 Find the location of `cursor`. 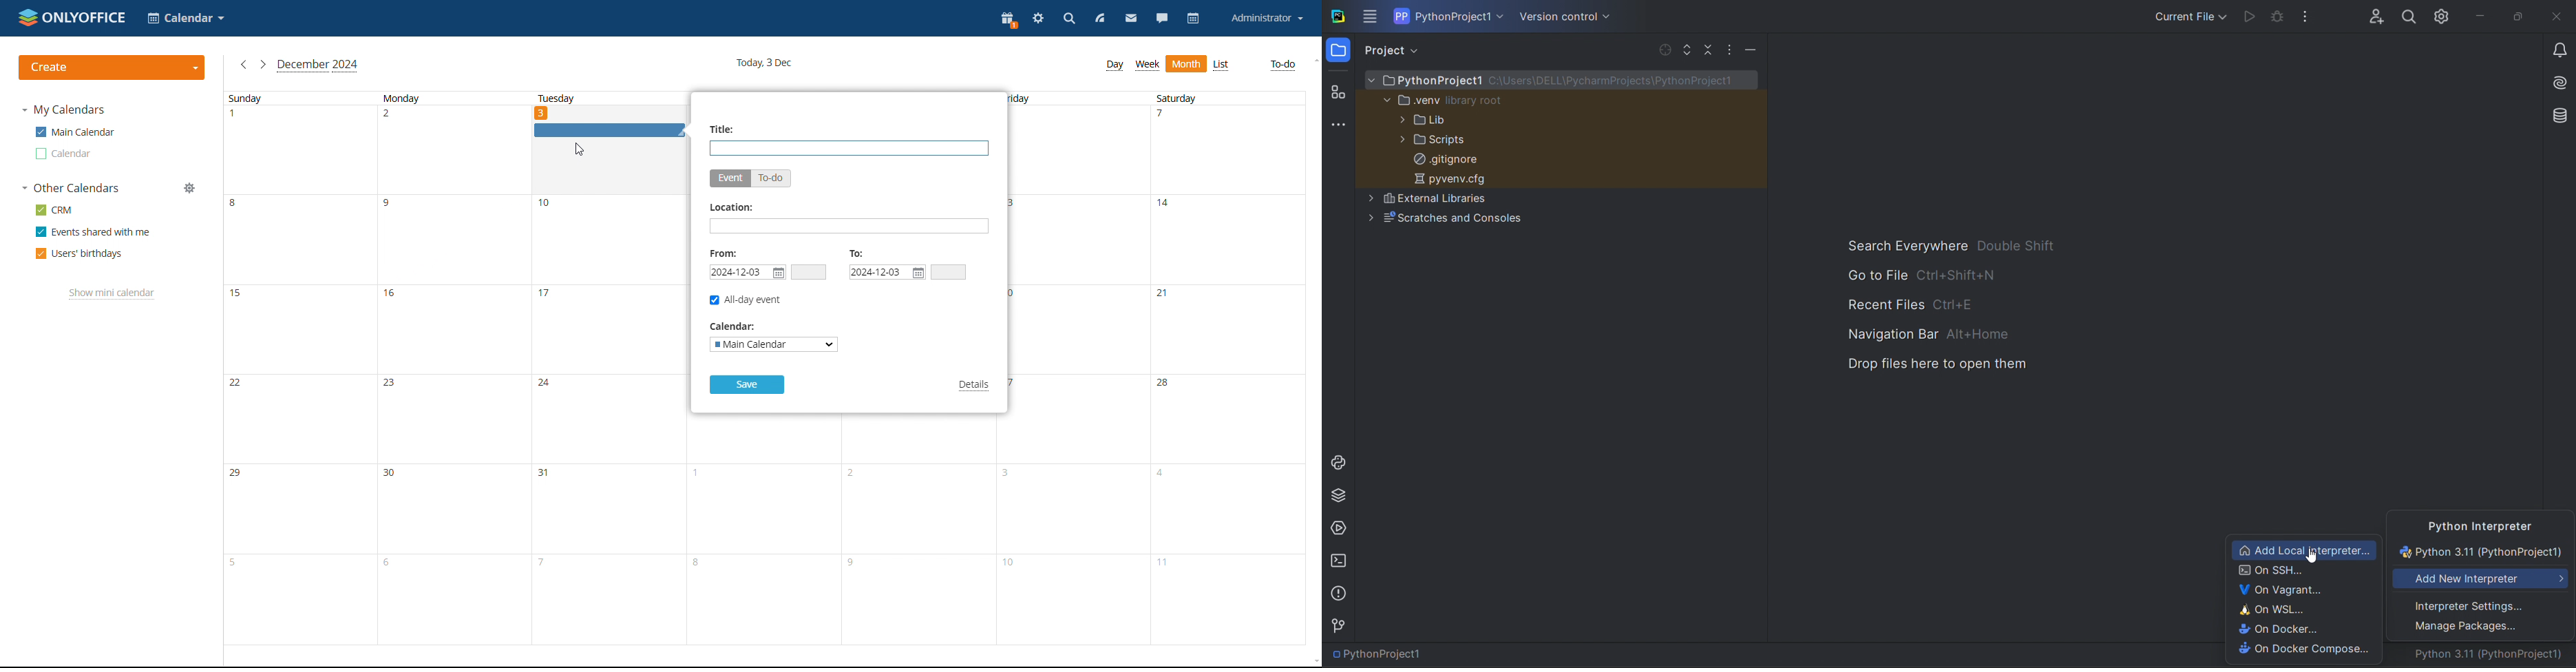

cursor is located at coordinates (578, 148).